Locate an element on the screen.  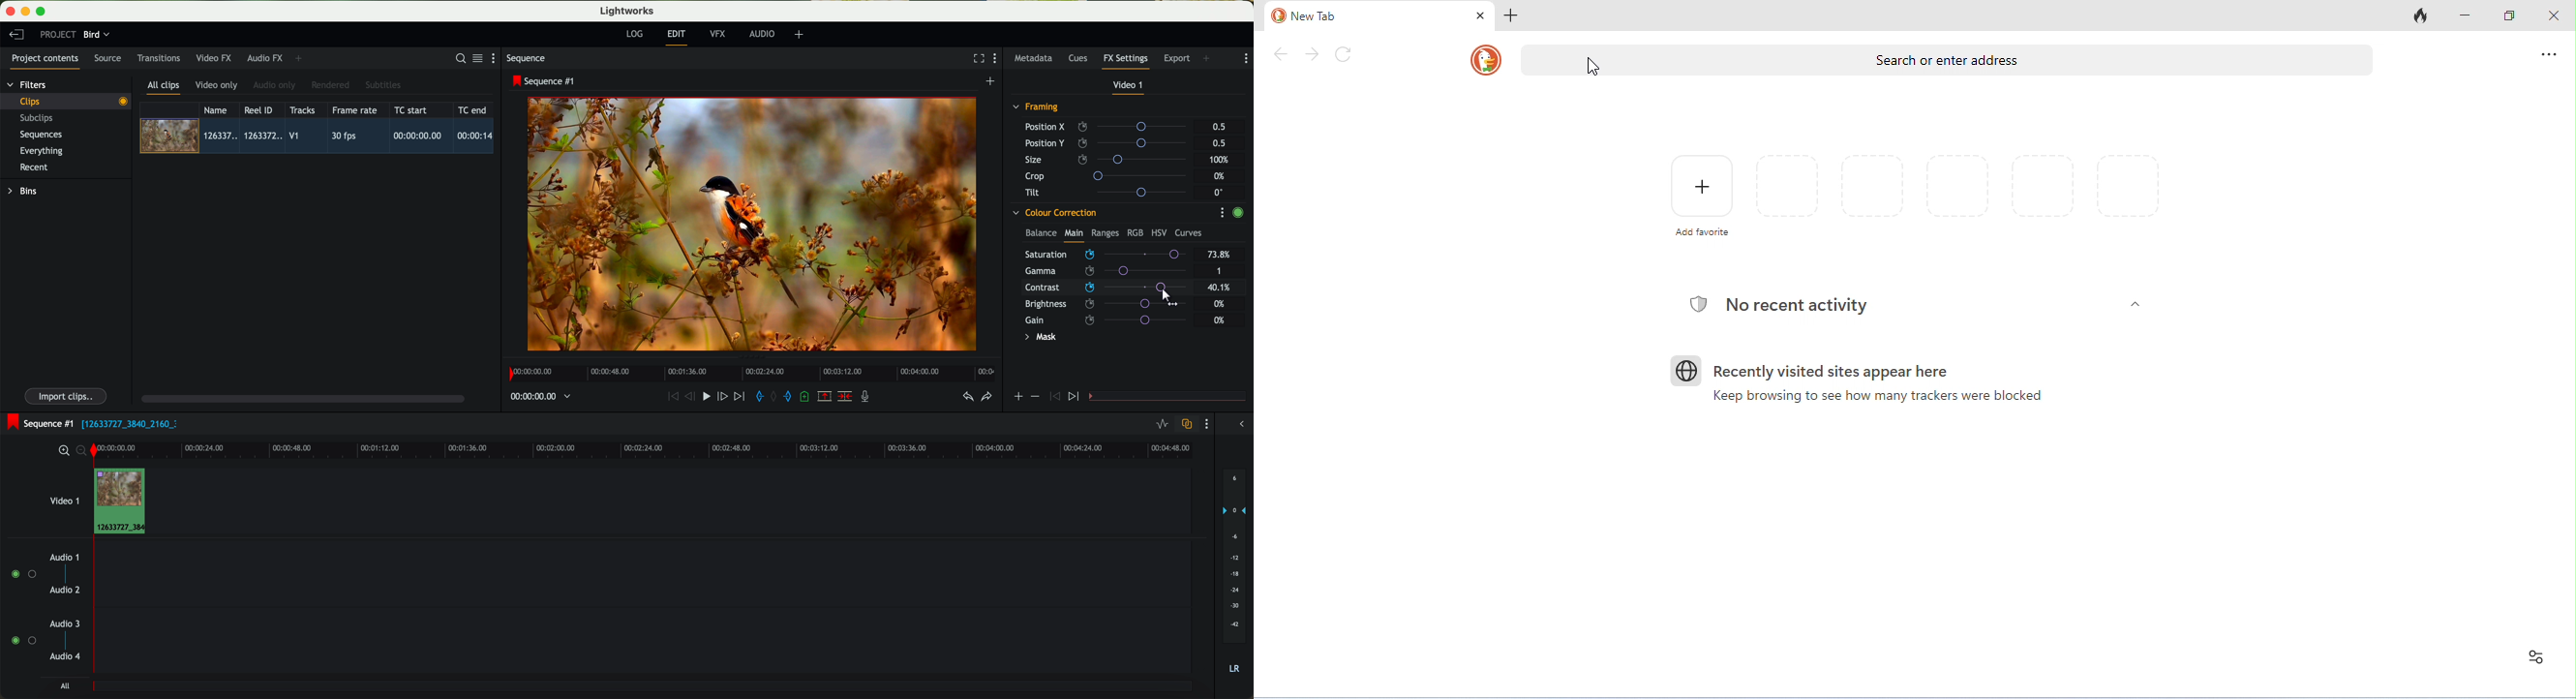
source is located at coordinates (108, 59).